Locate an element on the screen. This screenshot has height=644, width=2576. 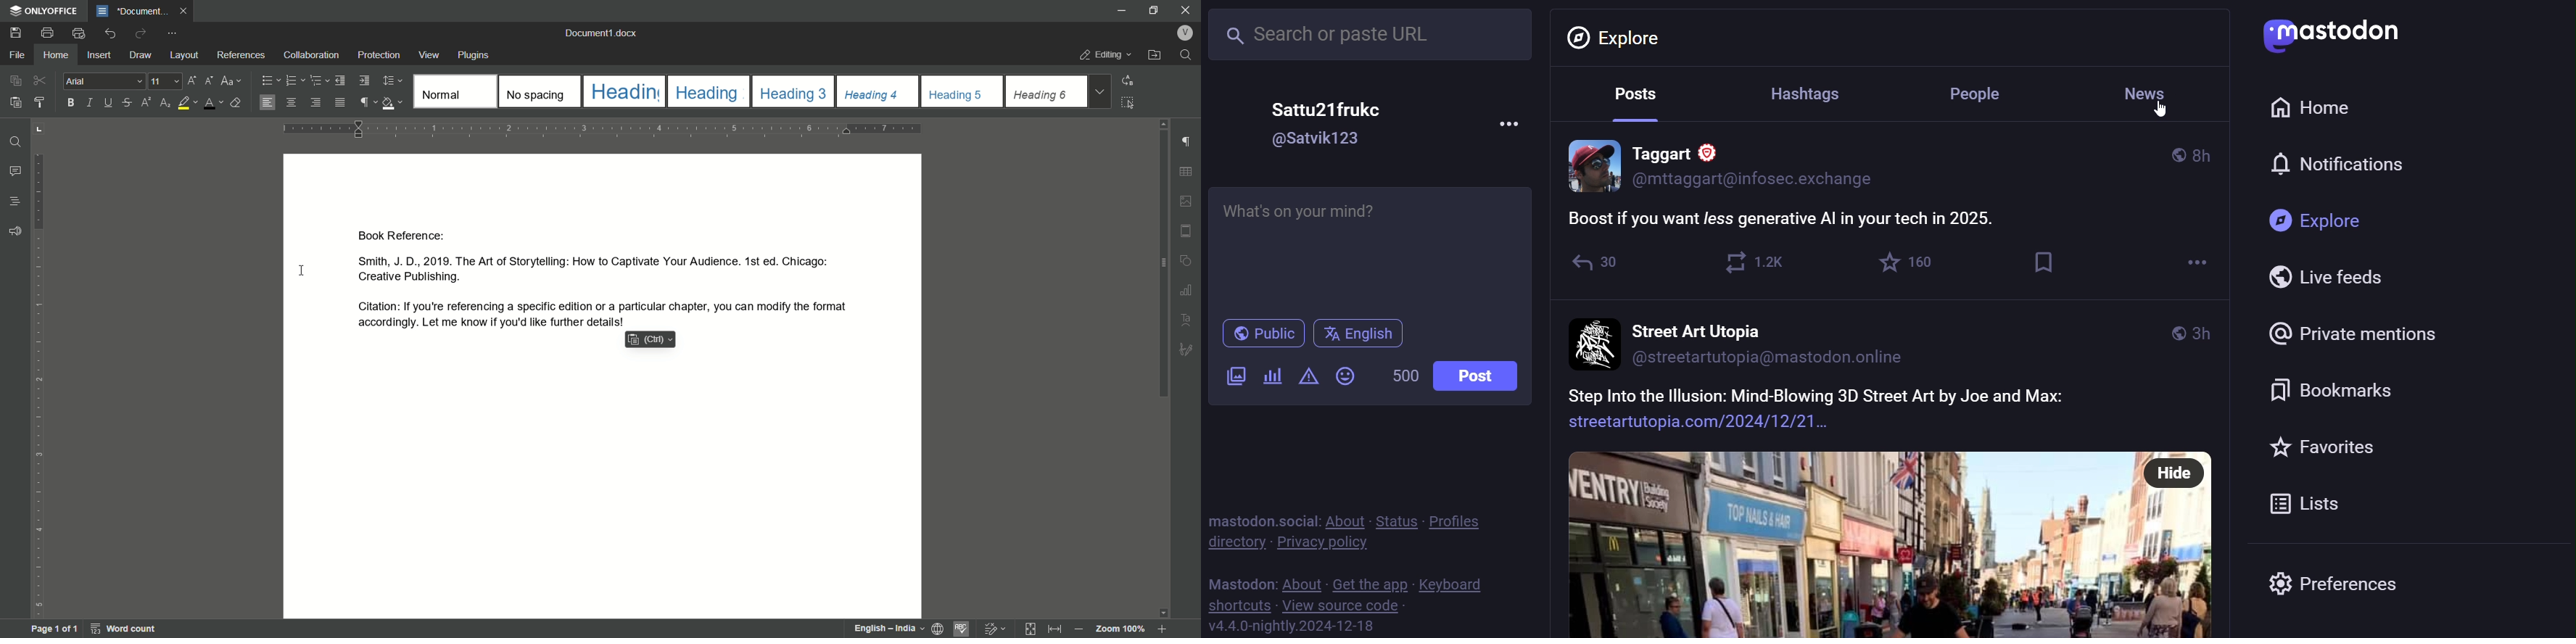
comment is located at coordinates (16, 172).